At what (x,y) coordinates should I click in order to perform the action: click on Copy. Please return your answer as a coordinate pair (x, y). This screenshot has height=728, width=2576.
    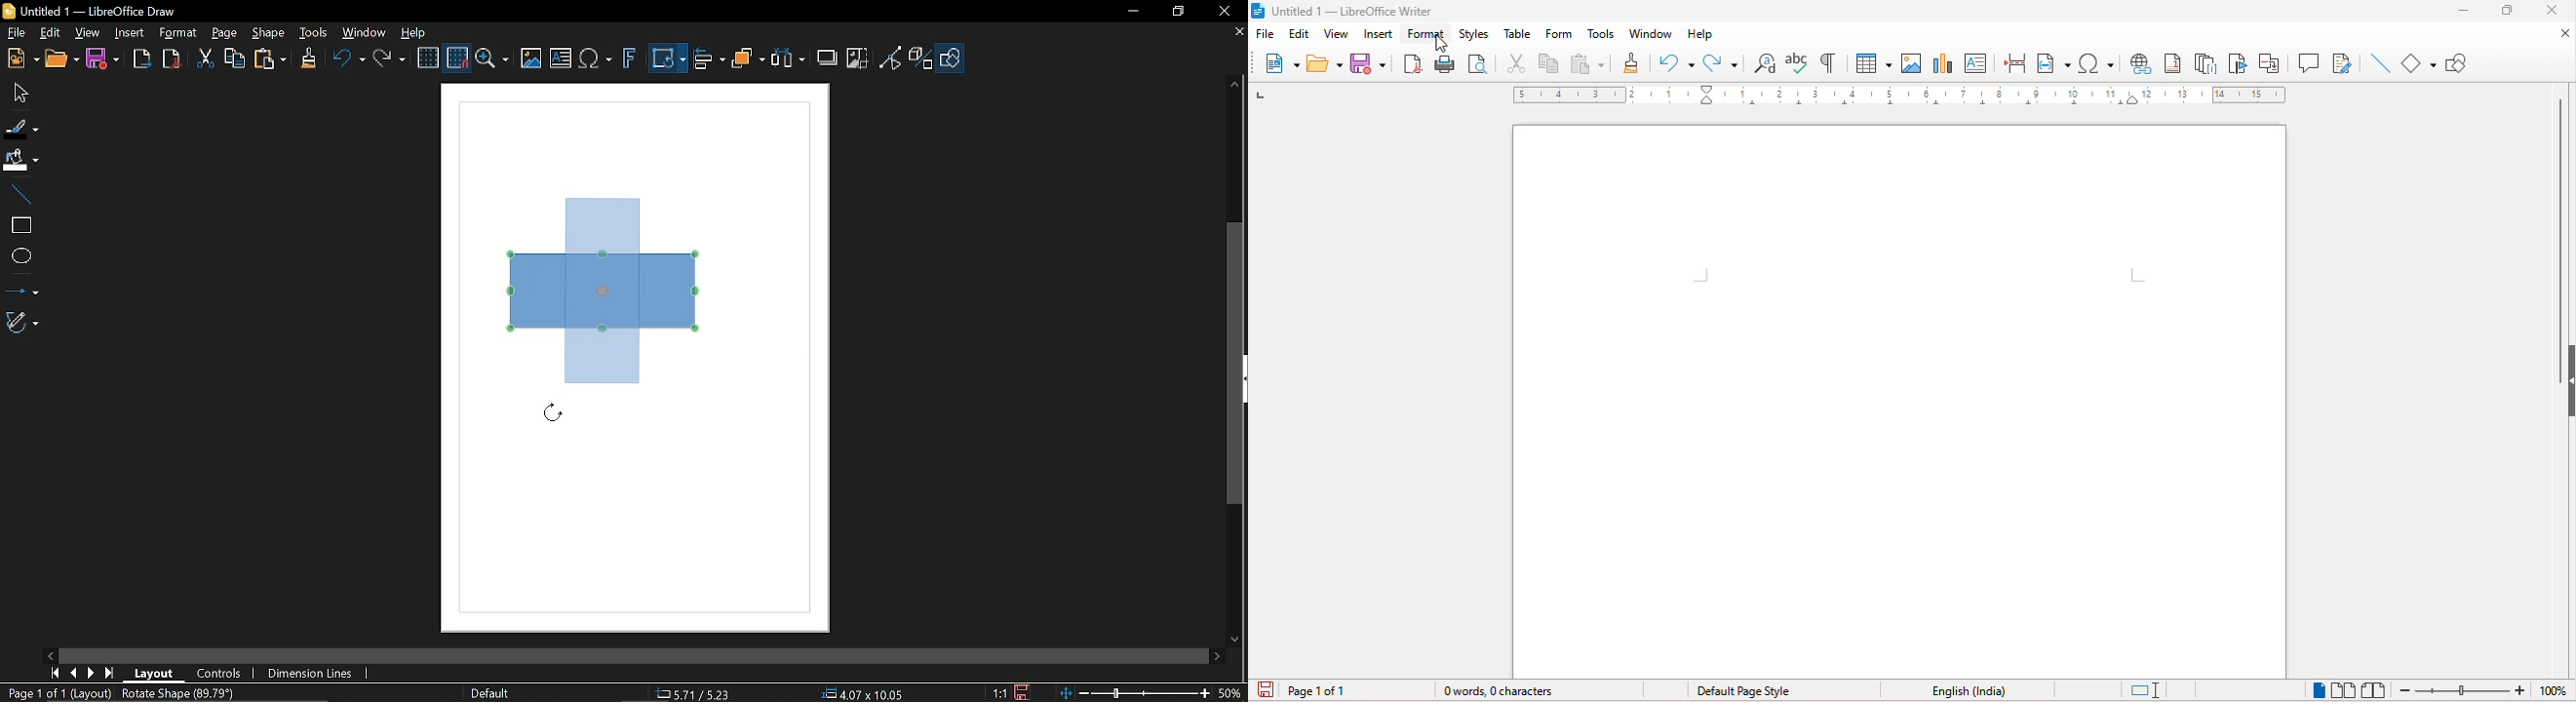
    Looking at the image, I should click on (233, 61).